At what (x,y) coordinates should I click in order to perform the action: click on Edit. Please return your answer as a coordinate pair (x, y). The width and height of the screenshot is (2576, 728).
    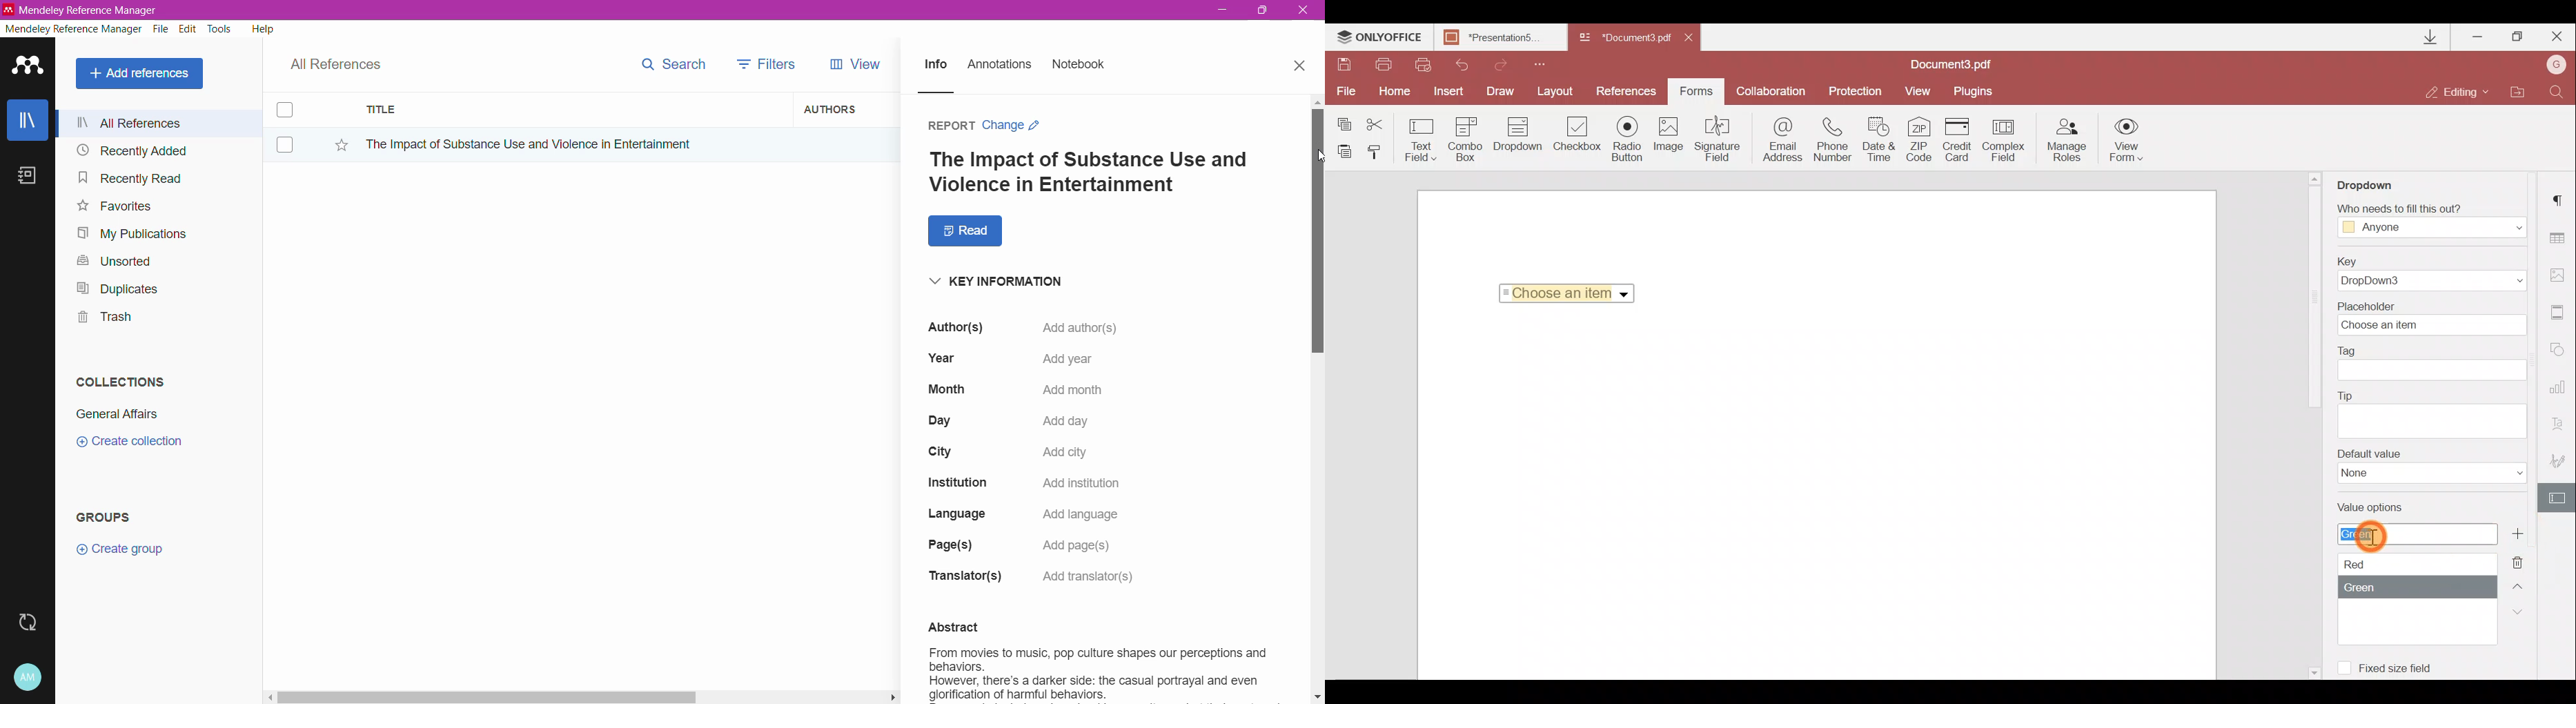
    Looking at the image, I should click on (188, 29).